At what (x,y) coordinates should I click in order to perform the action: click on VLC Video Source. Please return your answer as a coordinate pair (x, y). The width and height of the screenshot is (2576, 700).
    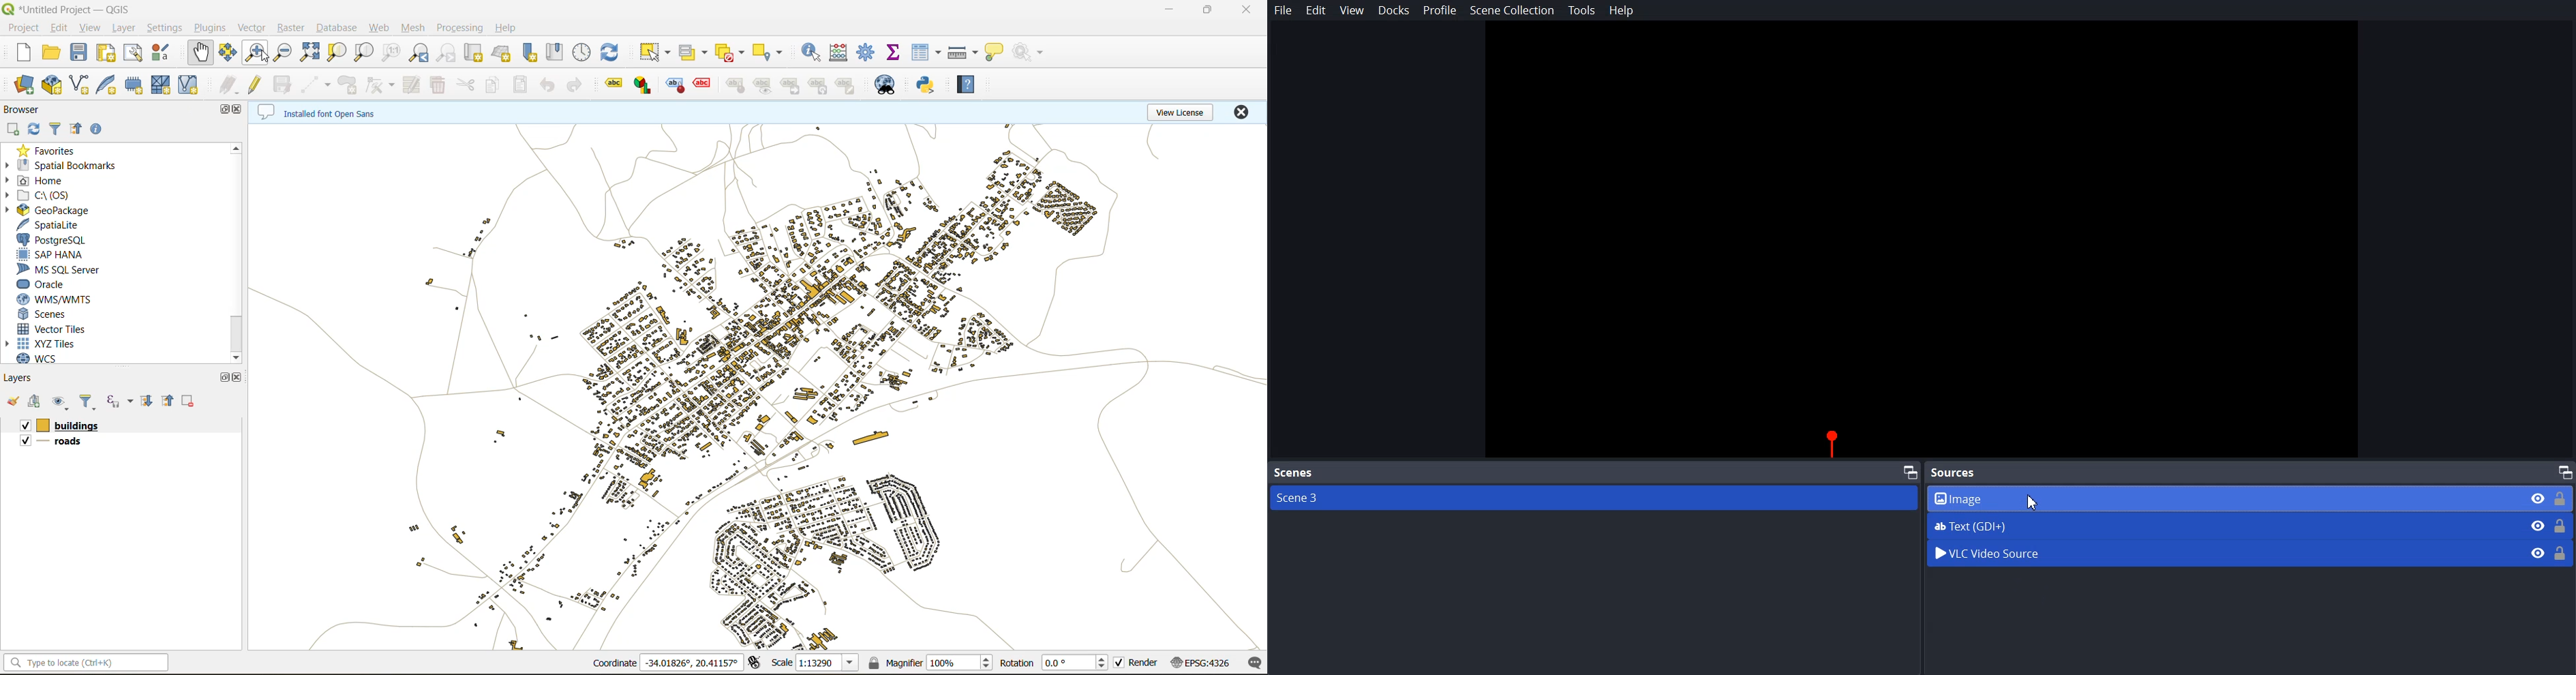
    Looking at the image, I should click on (2219, 552).